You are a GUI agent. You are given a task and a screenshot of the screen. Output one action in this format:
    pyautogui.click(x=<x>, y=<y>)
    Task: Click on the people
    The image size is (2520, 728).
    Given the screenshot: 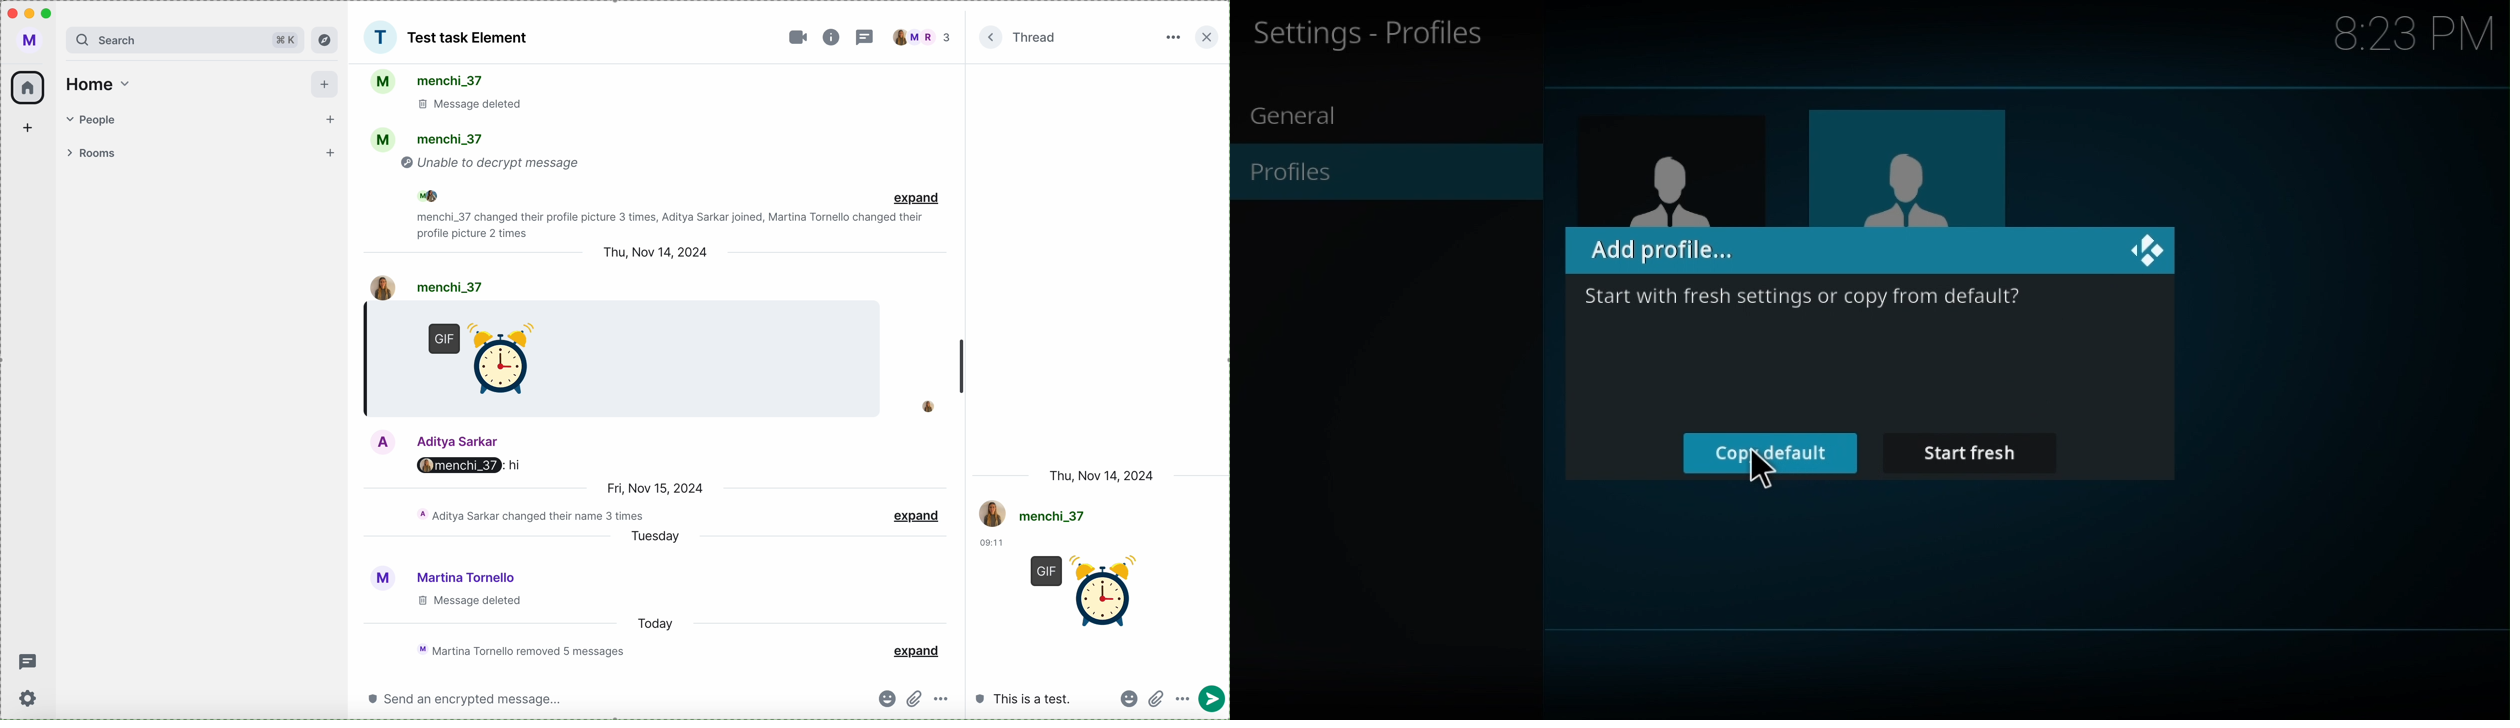 What is the action you would take?
    pyautogui.click(x=924, y=38)
    